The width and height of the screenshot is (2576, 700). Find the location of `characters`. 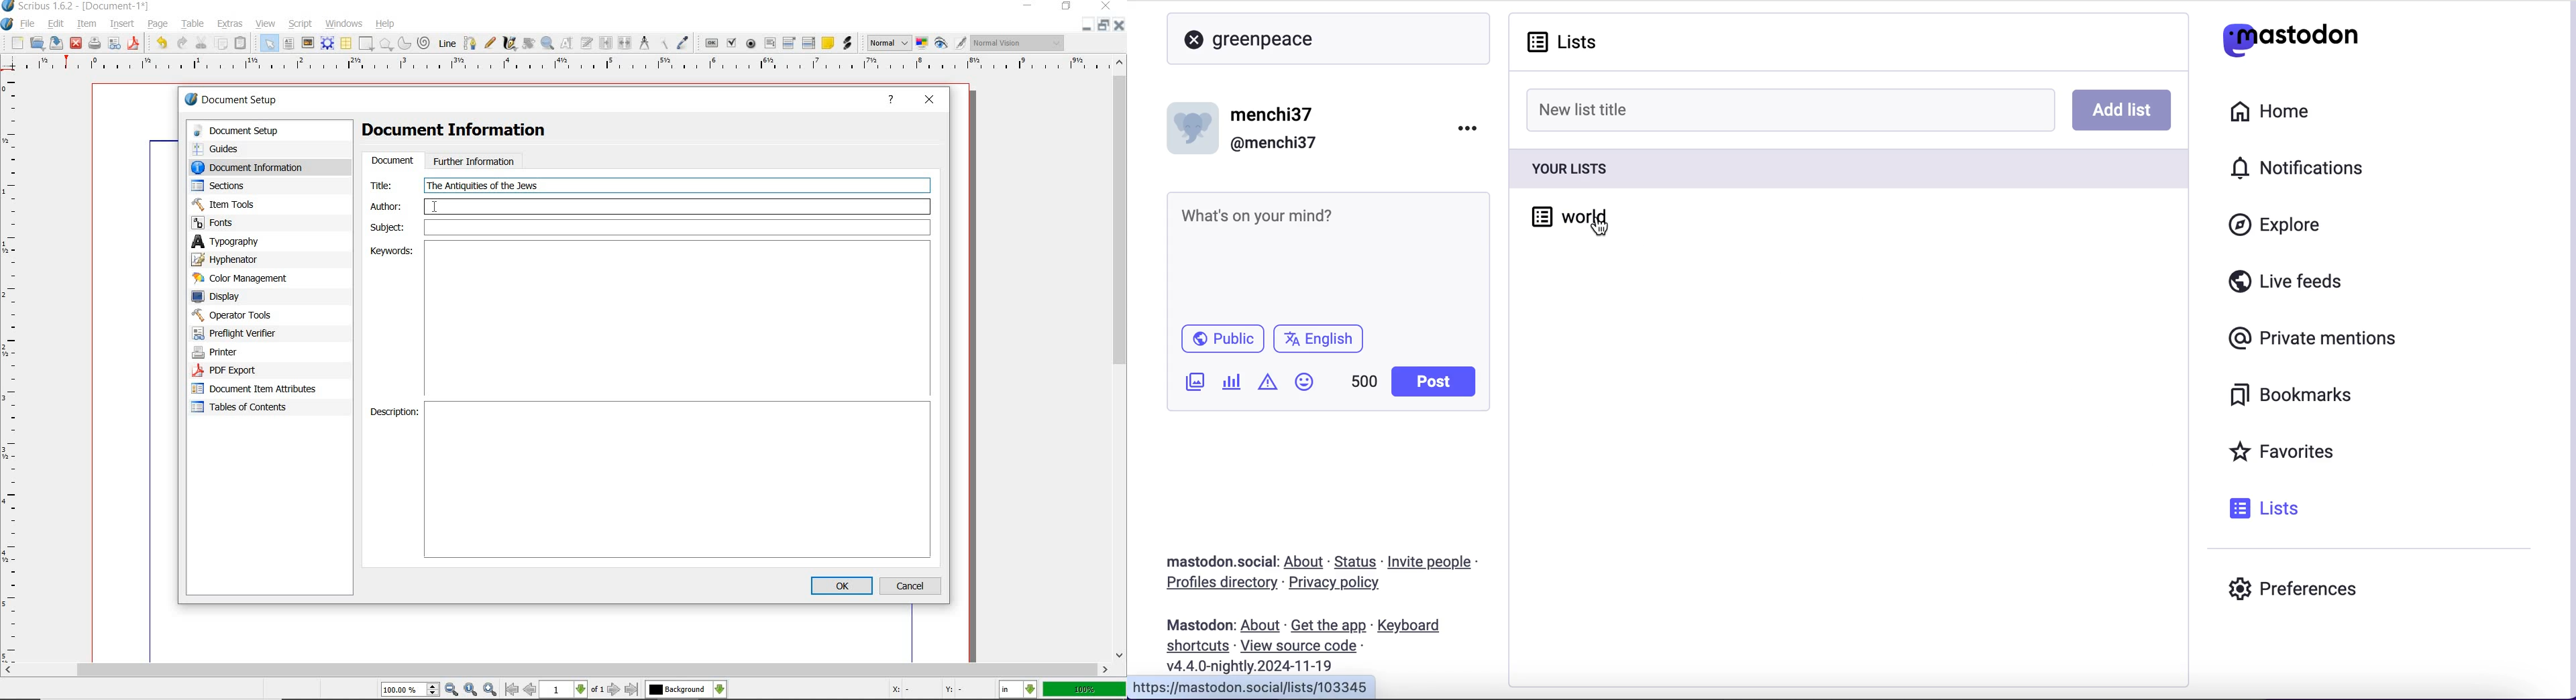

characters is located at coordinates (1364, 383).